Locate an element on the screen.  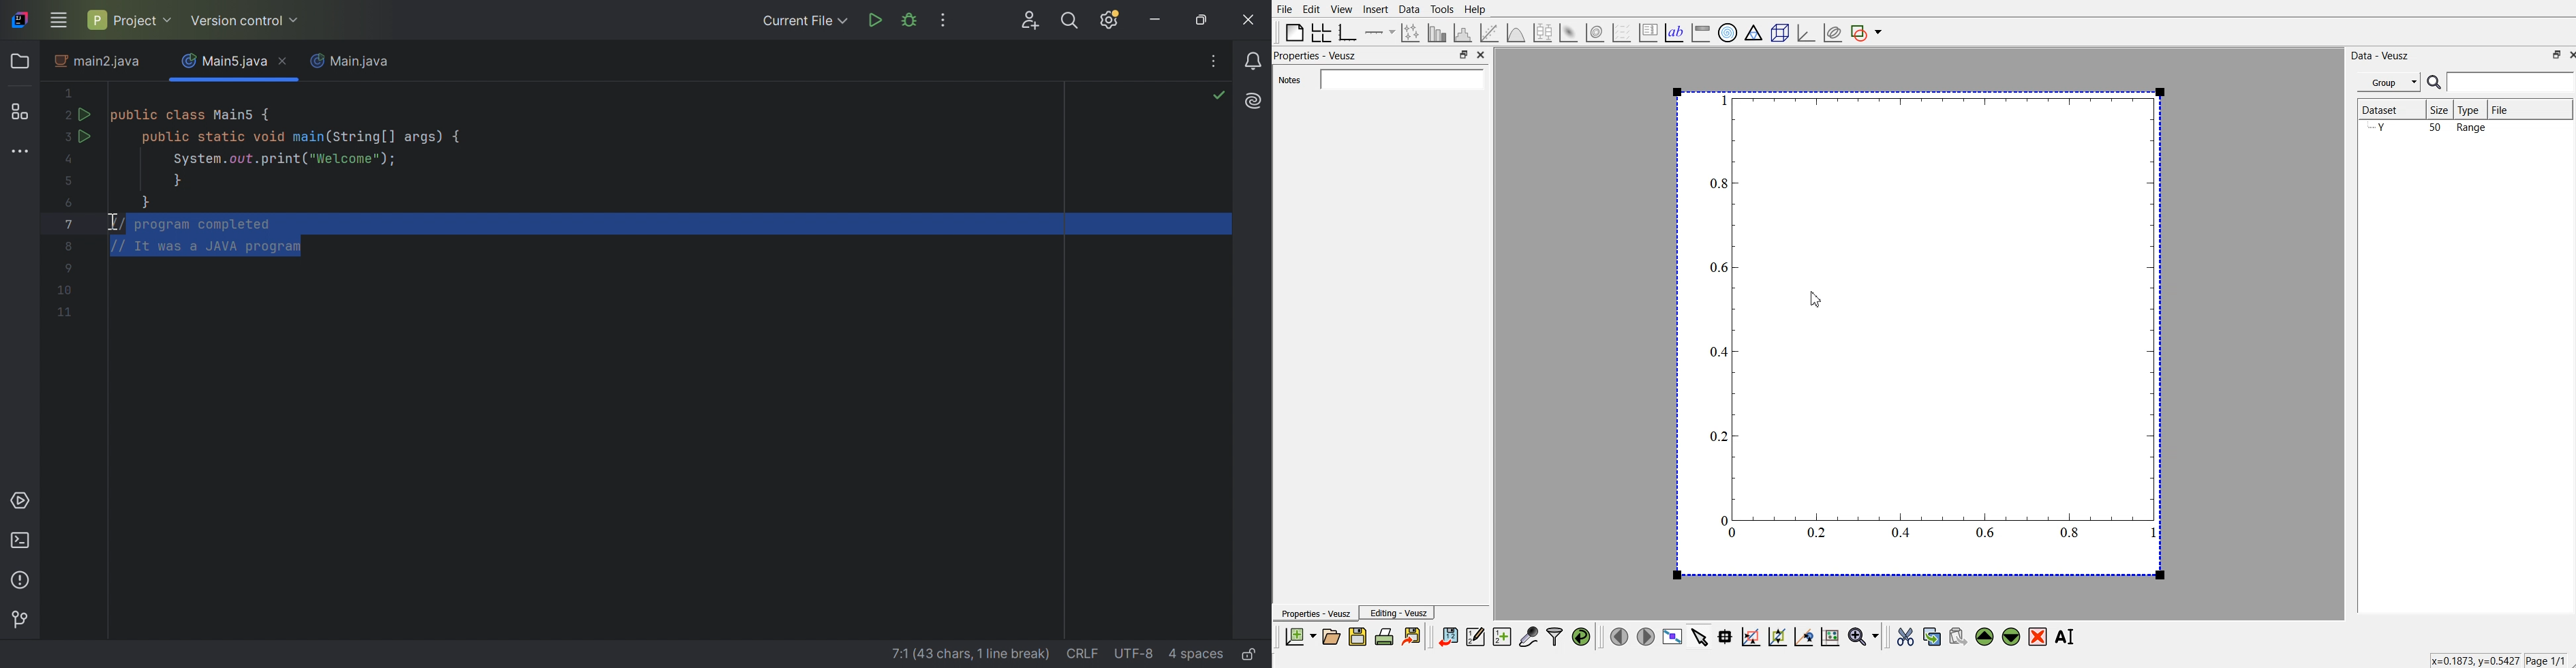
Edit is located at coordinates (1311, 9).